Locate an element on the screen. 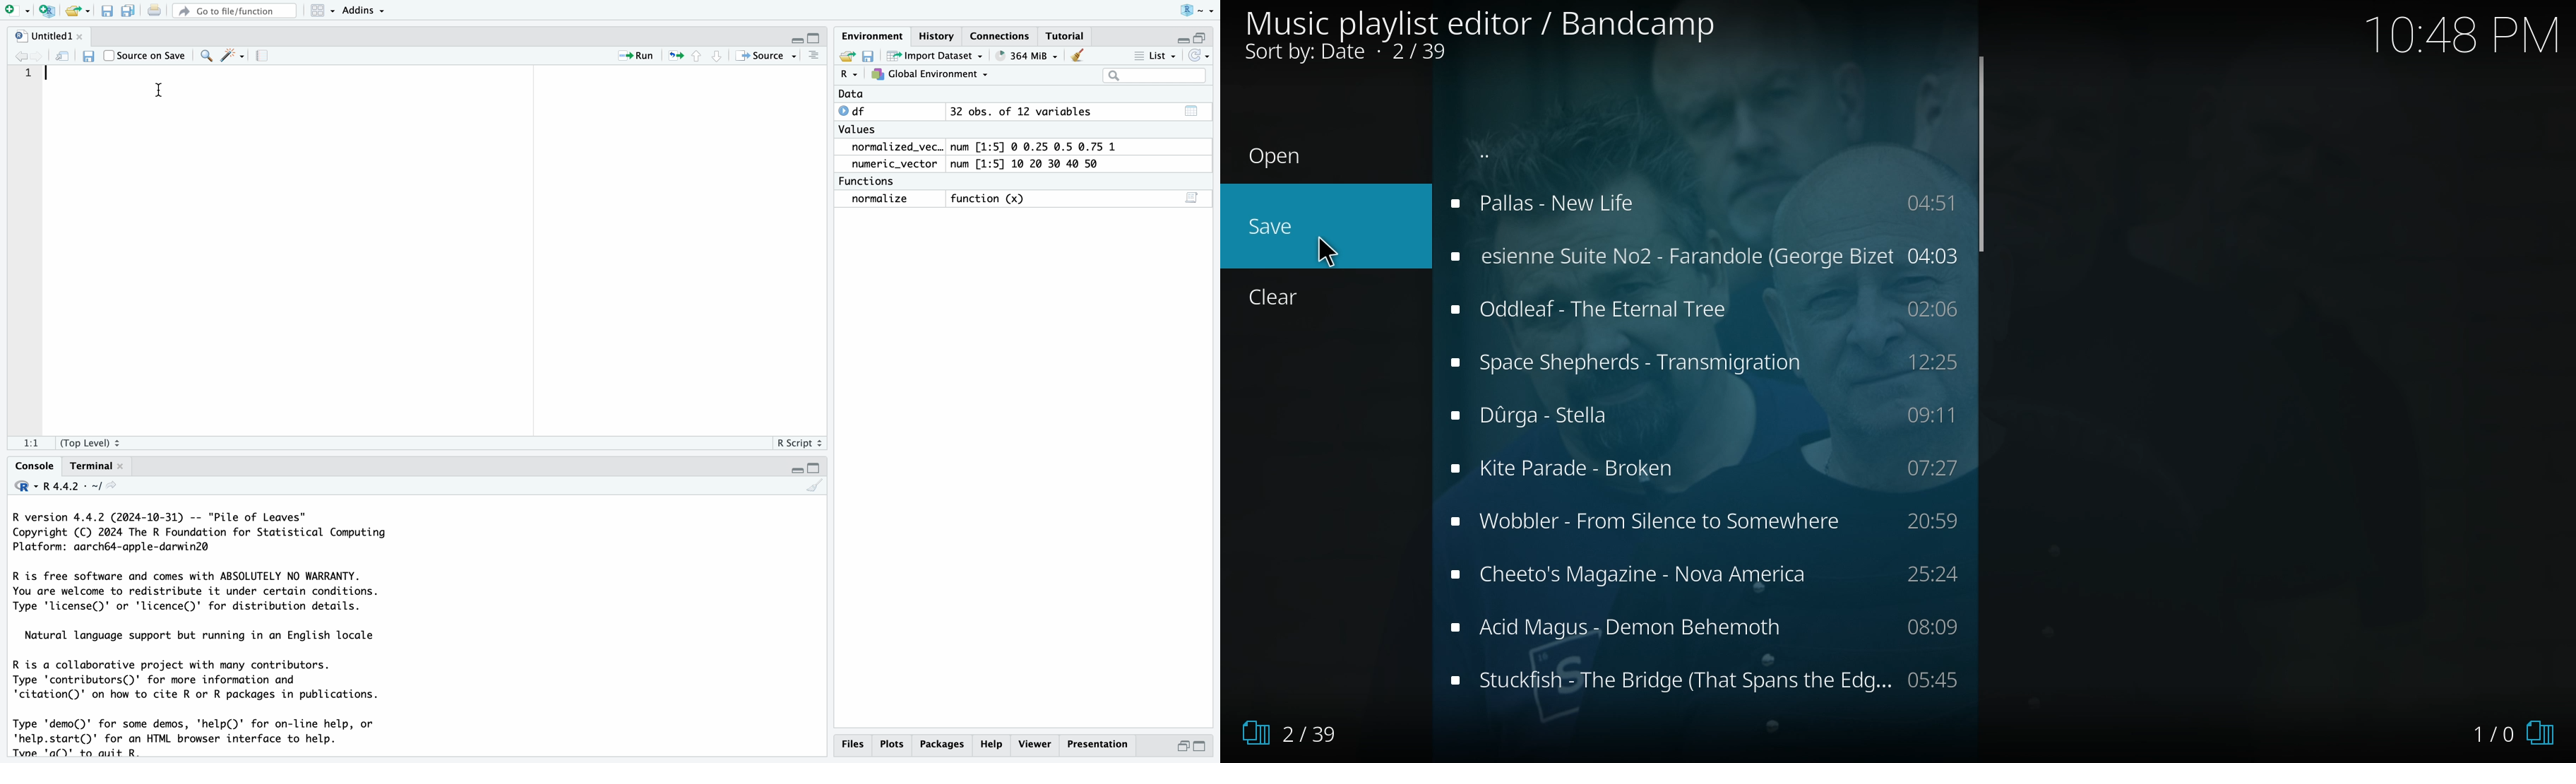 The image size is (2576, 784). song is located at coordinates (1705, 525).